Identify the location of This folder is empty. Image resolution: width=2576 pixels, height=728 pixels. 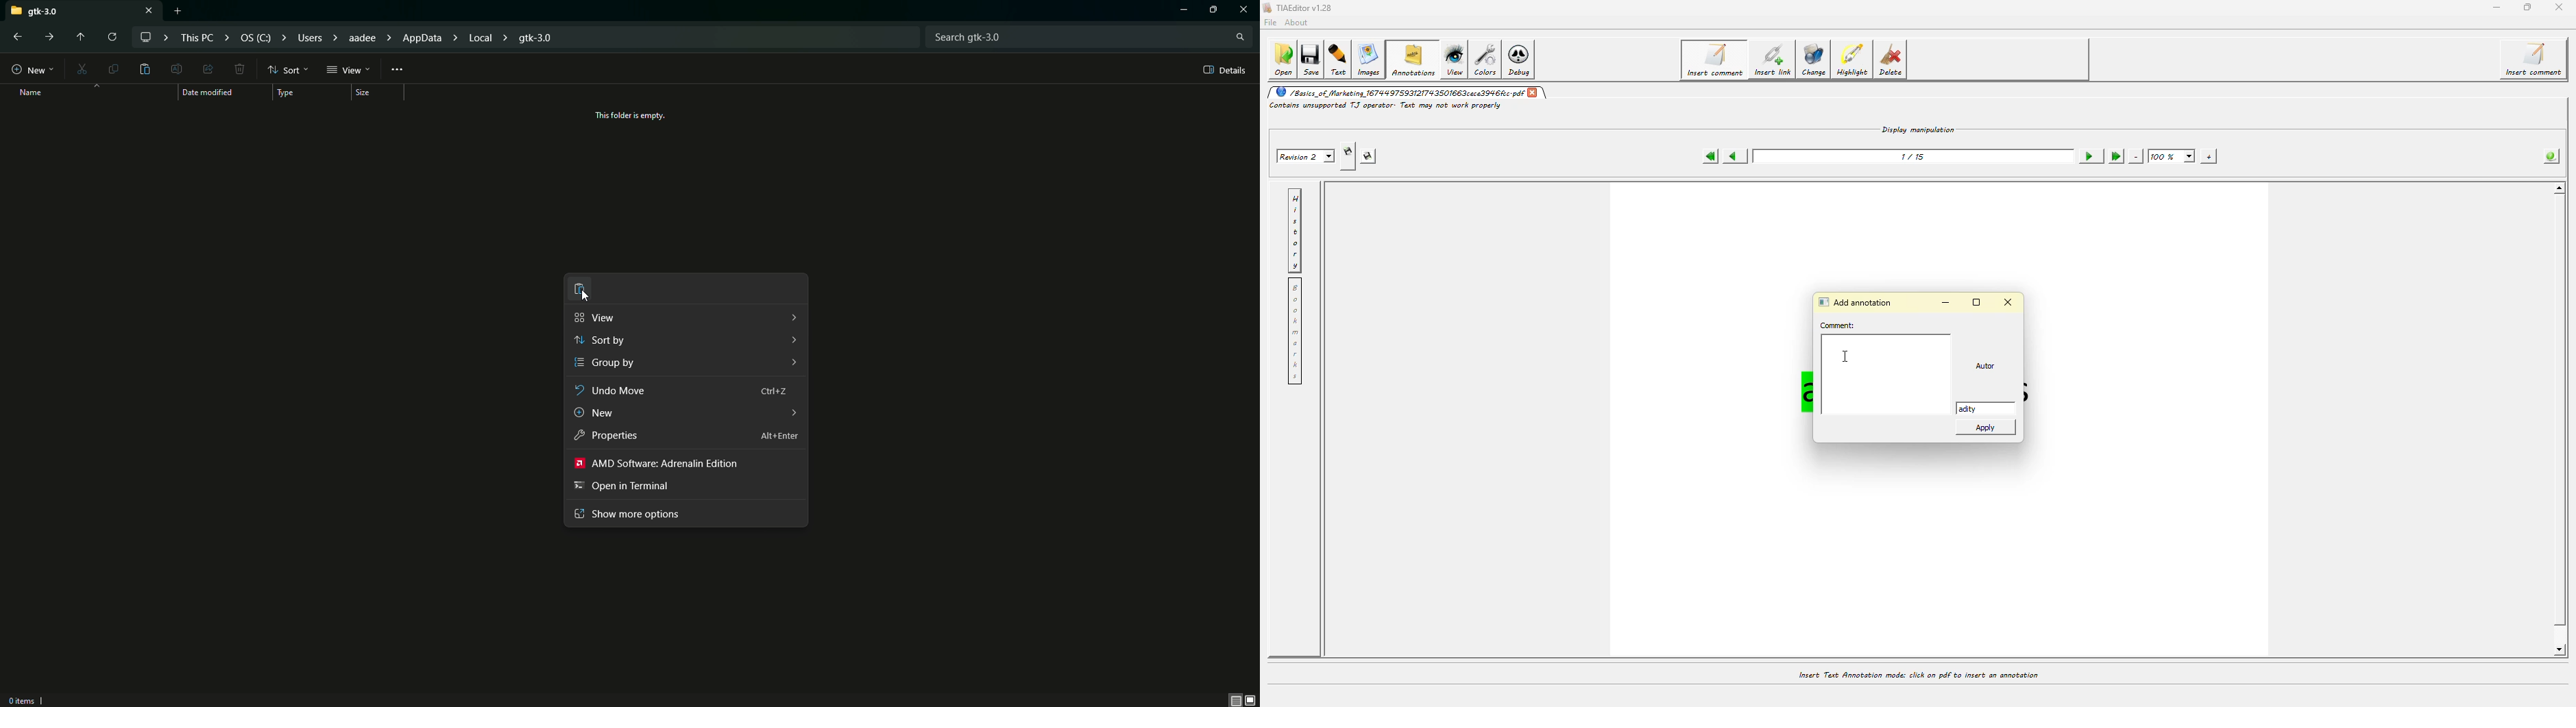
(637, 115).